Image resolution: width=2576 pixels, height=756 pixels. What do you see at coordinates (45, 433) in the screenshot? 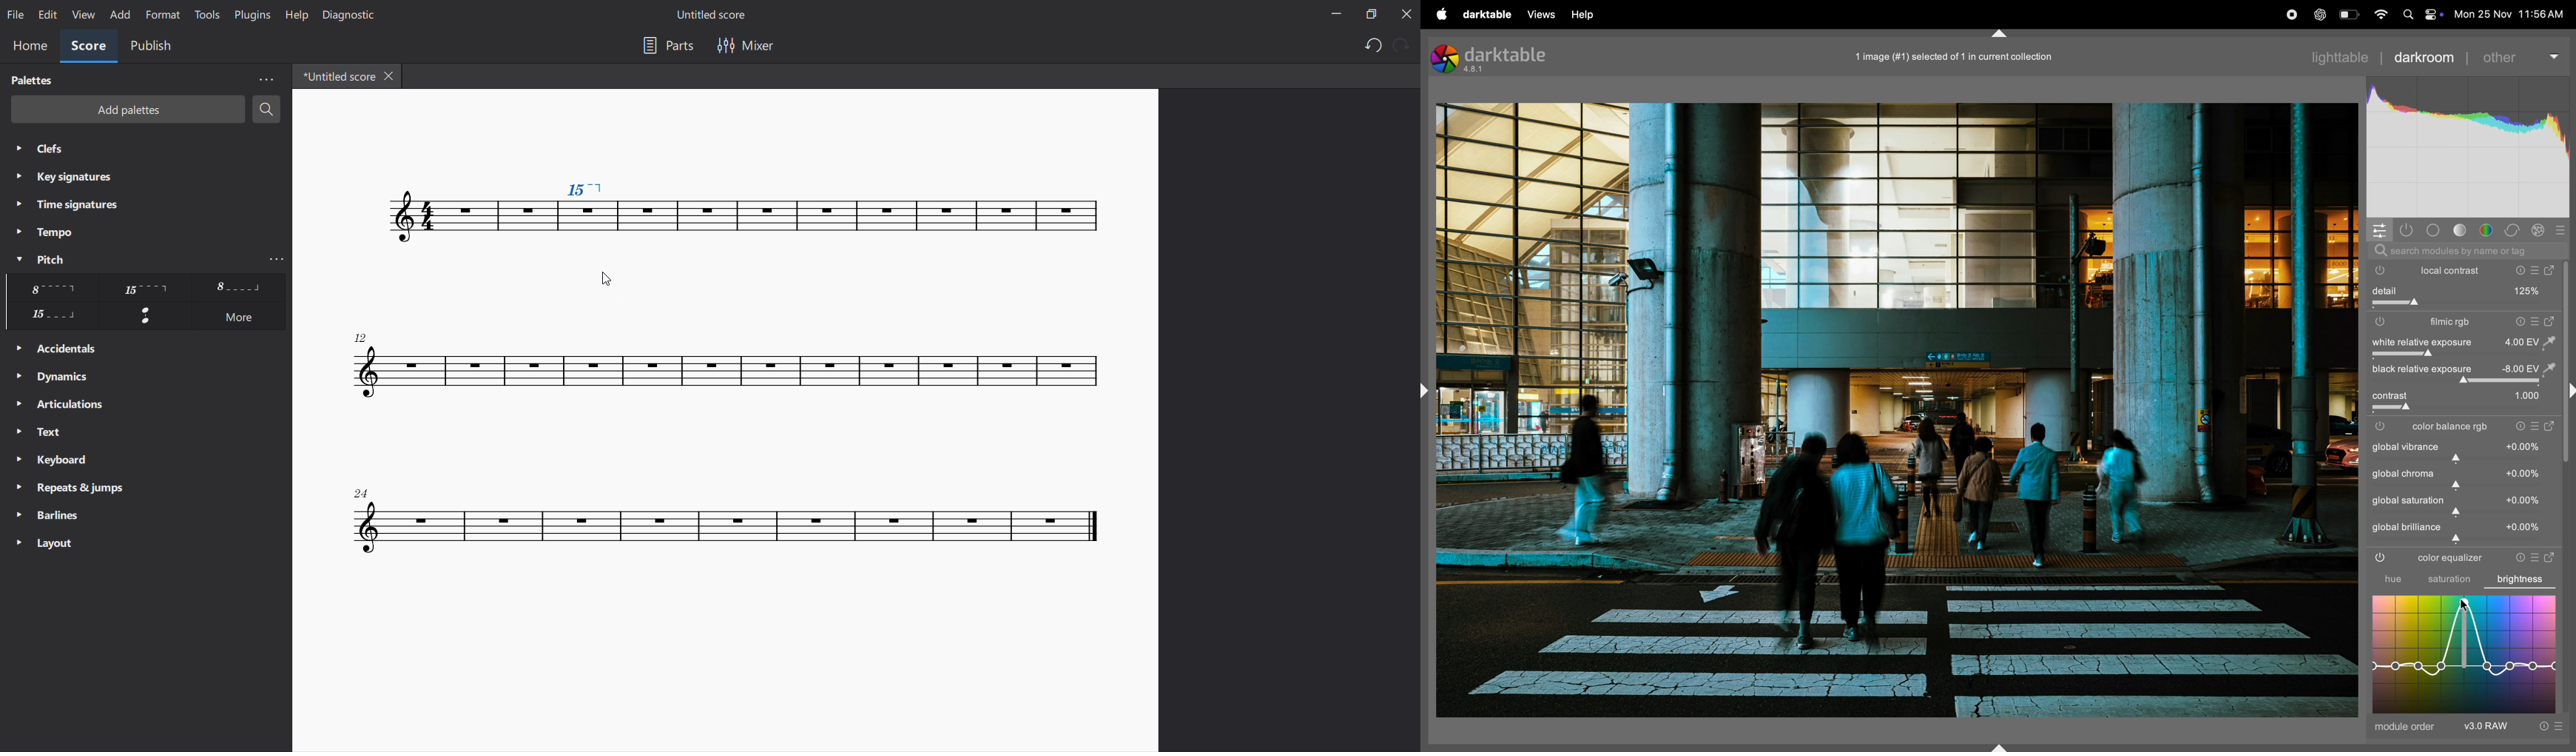
I see `text` at bounding box center [45, 433].